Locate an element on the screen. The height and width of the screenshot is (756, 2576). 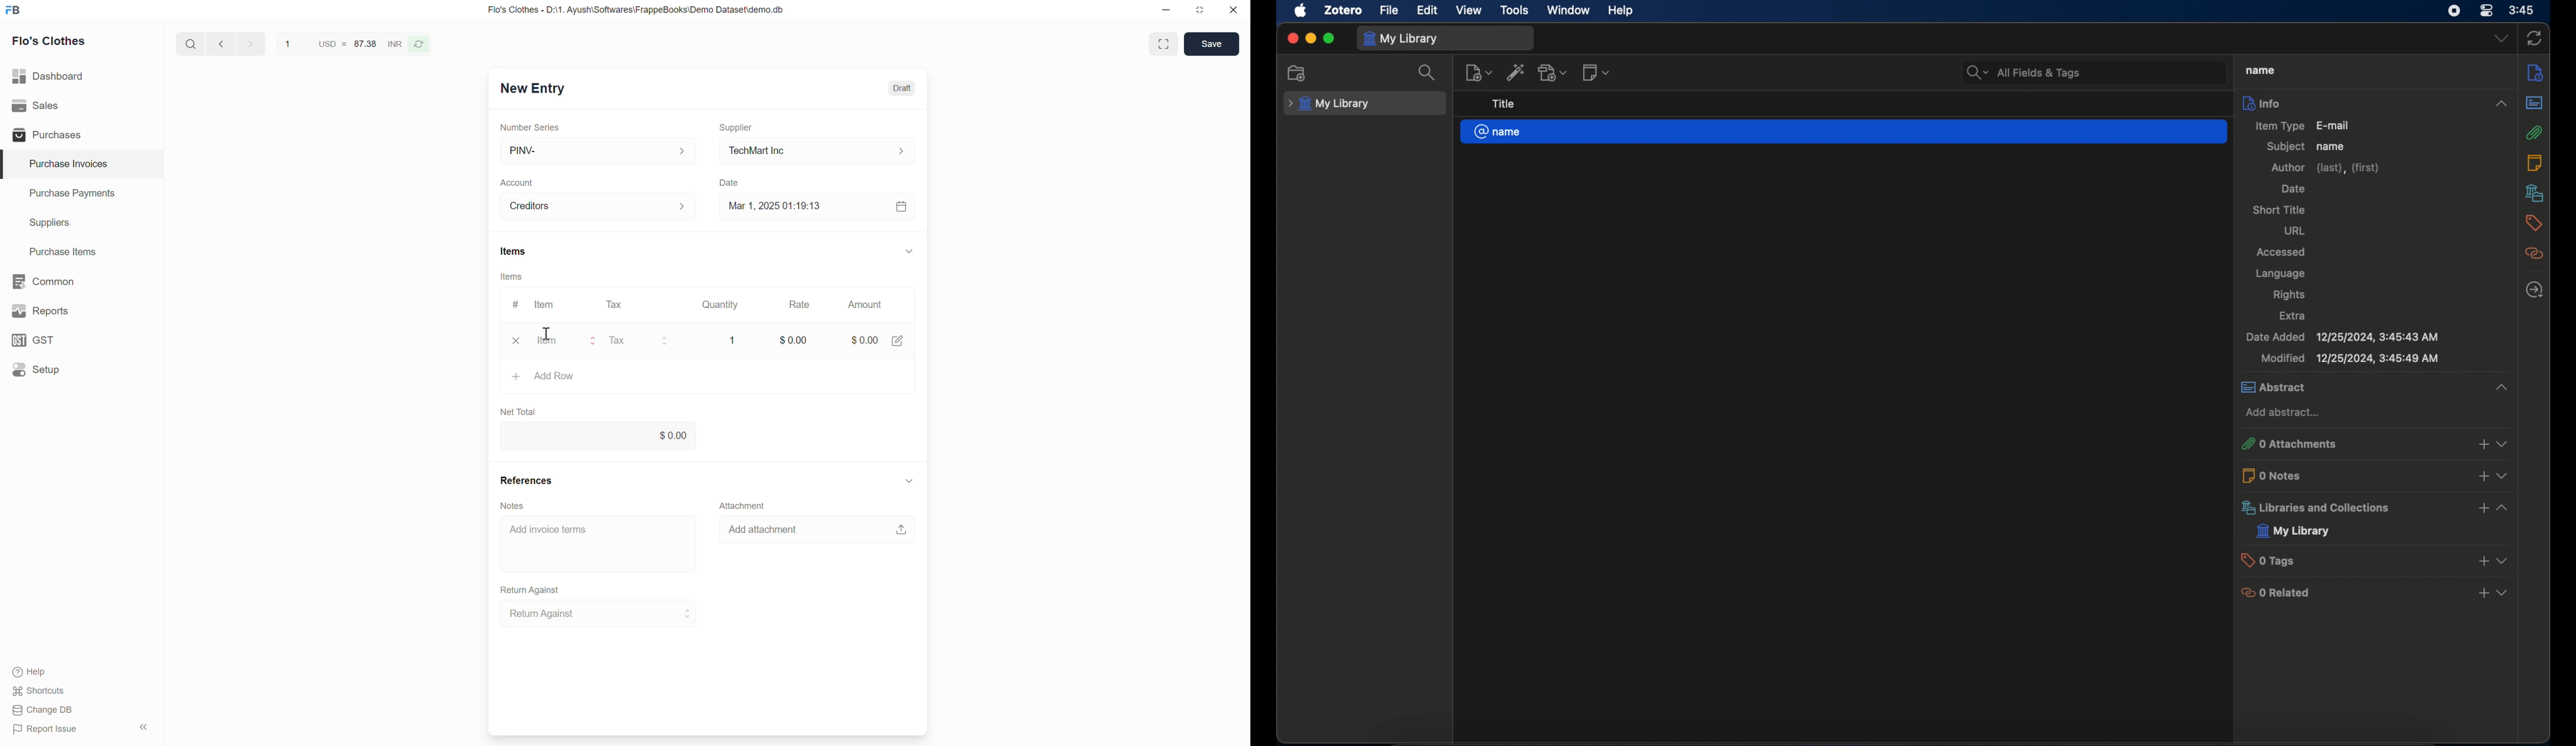
Rate is located at coordinates (801, 304).